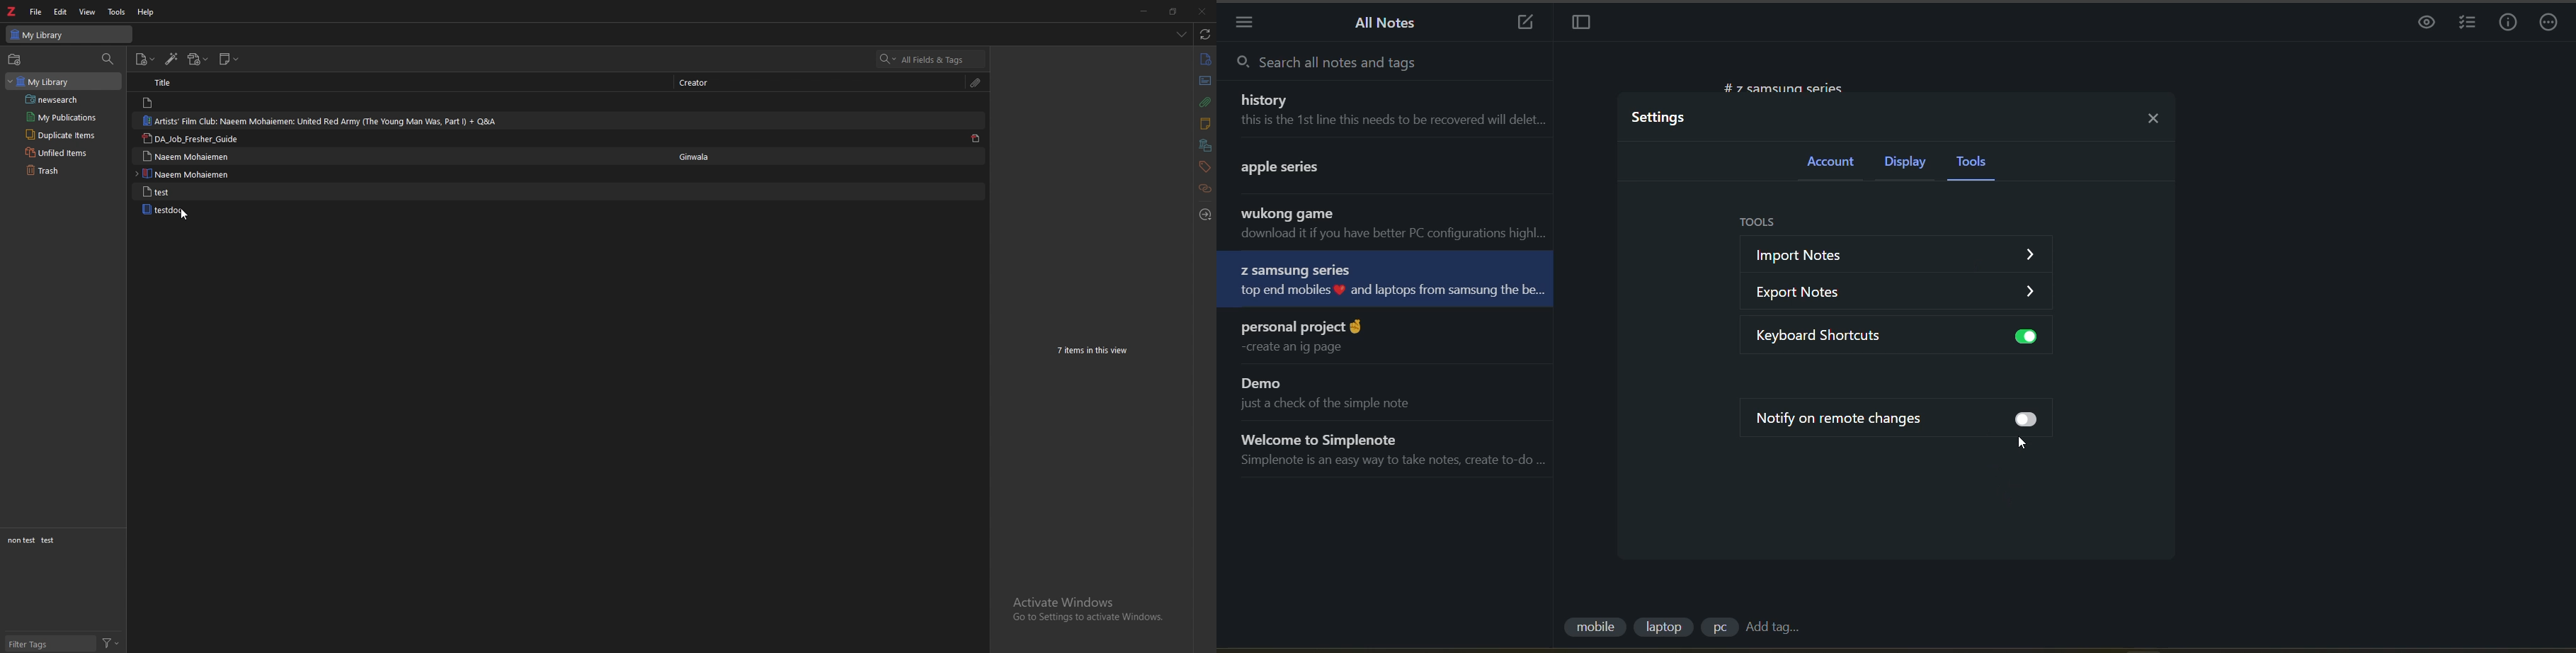  What do you see at coordinates (191, 138) in the screenshot?
I see `da_job_fresher_guide` at bounding box center [191, 138].